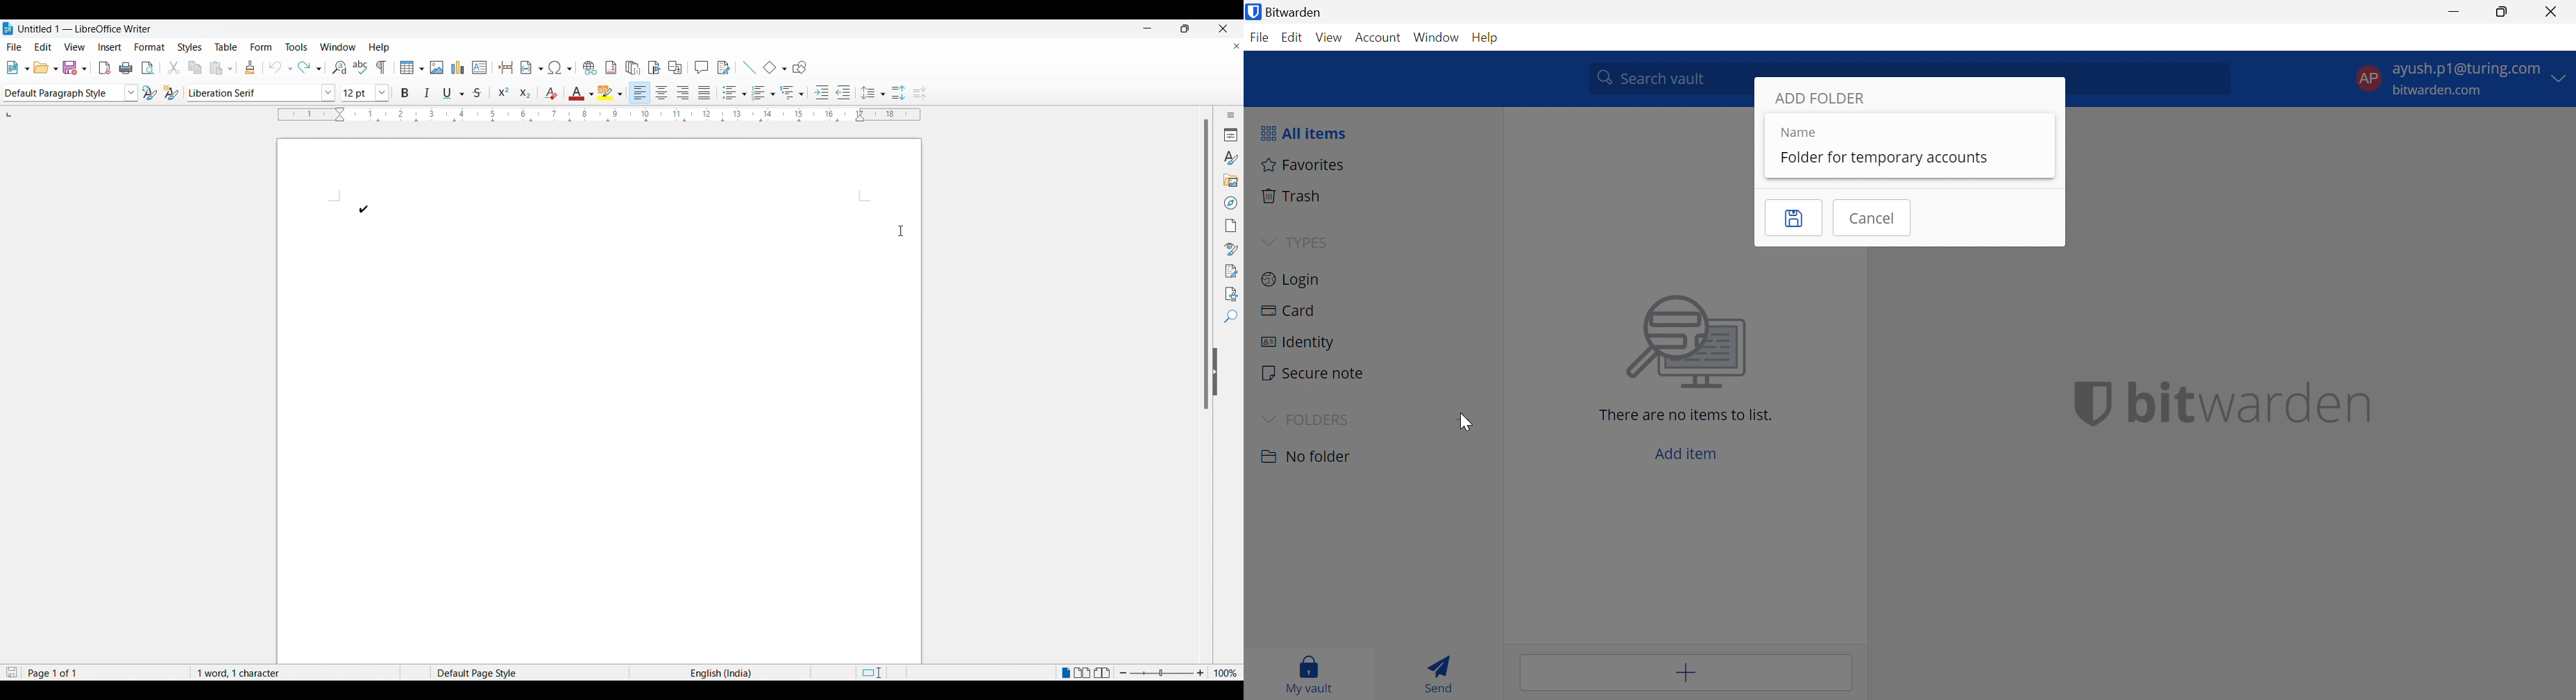 The height and width of the screenshot is (700, 2576). I want to click on Selected line spacing, so click(873, 89).